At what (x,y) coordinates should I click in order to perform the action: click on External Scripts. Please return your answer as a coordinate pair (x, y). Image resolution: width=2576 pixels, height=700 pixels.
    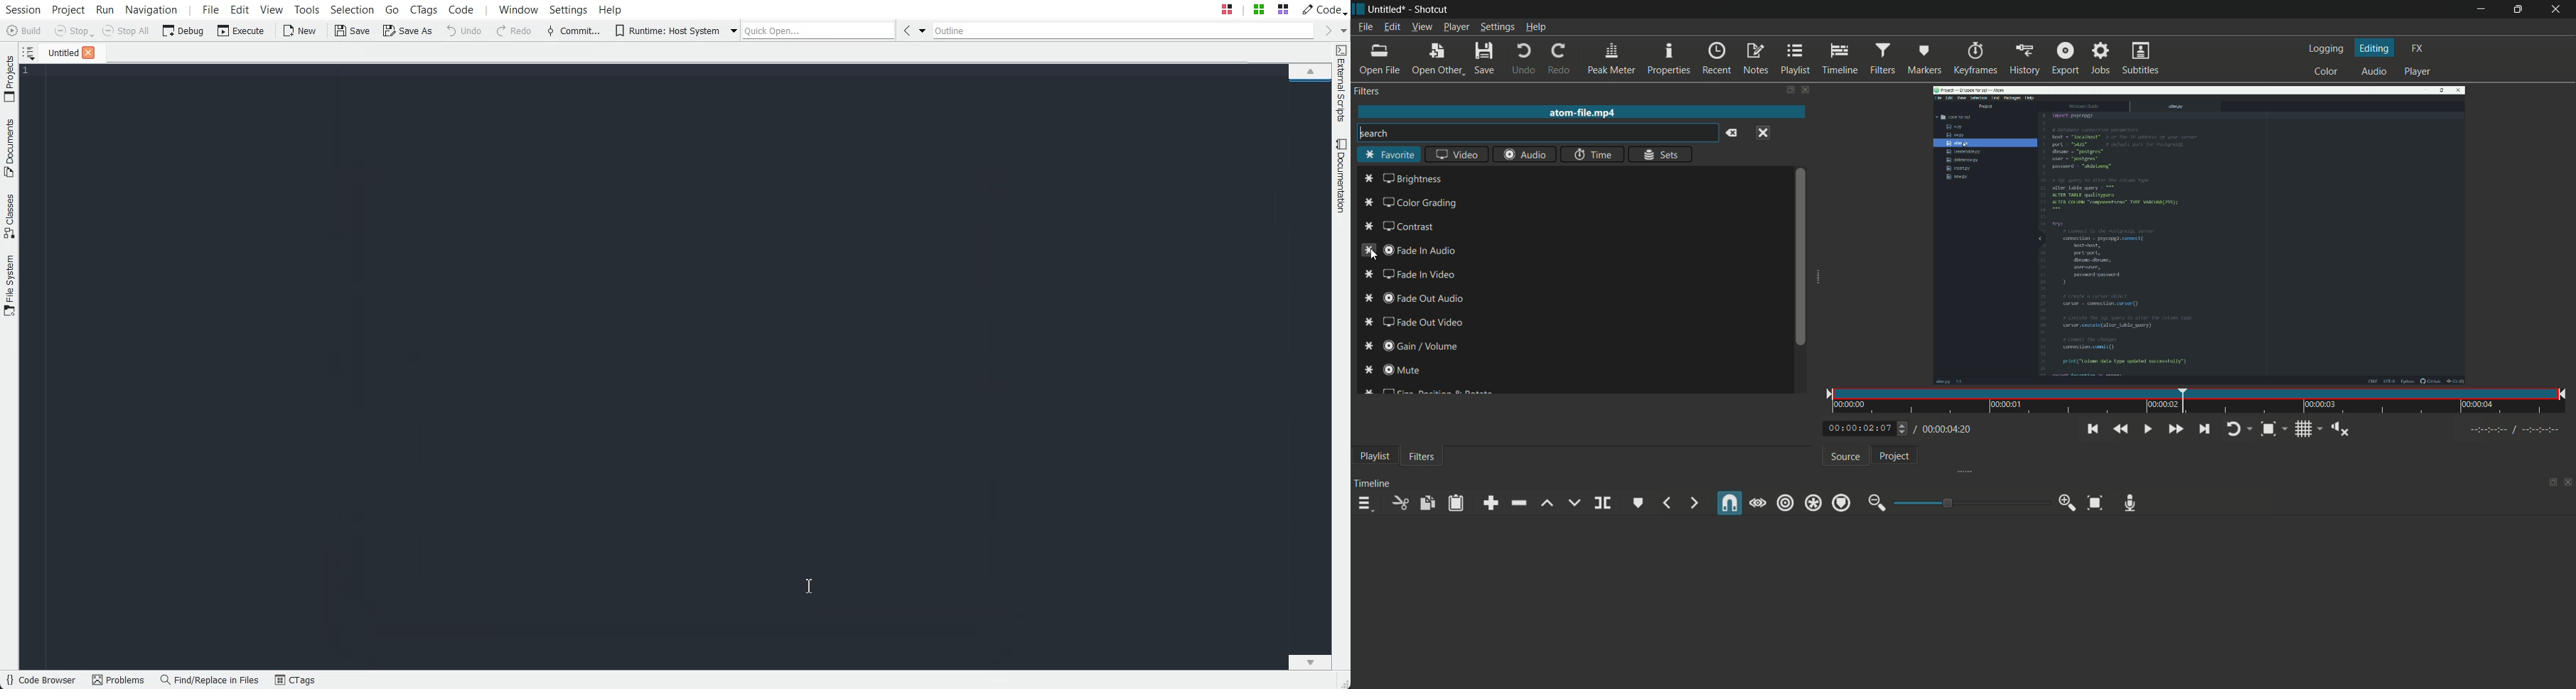
    Looking at the image, I should click on (1341, 84).